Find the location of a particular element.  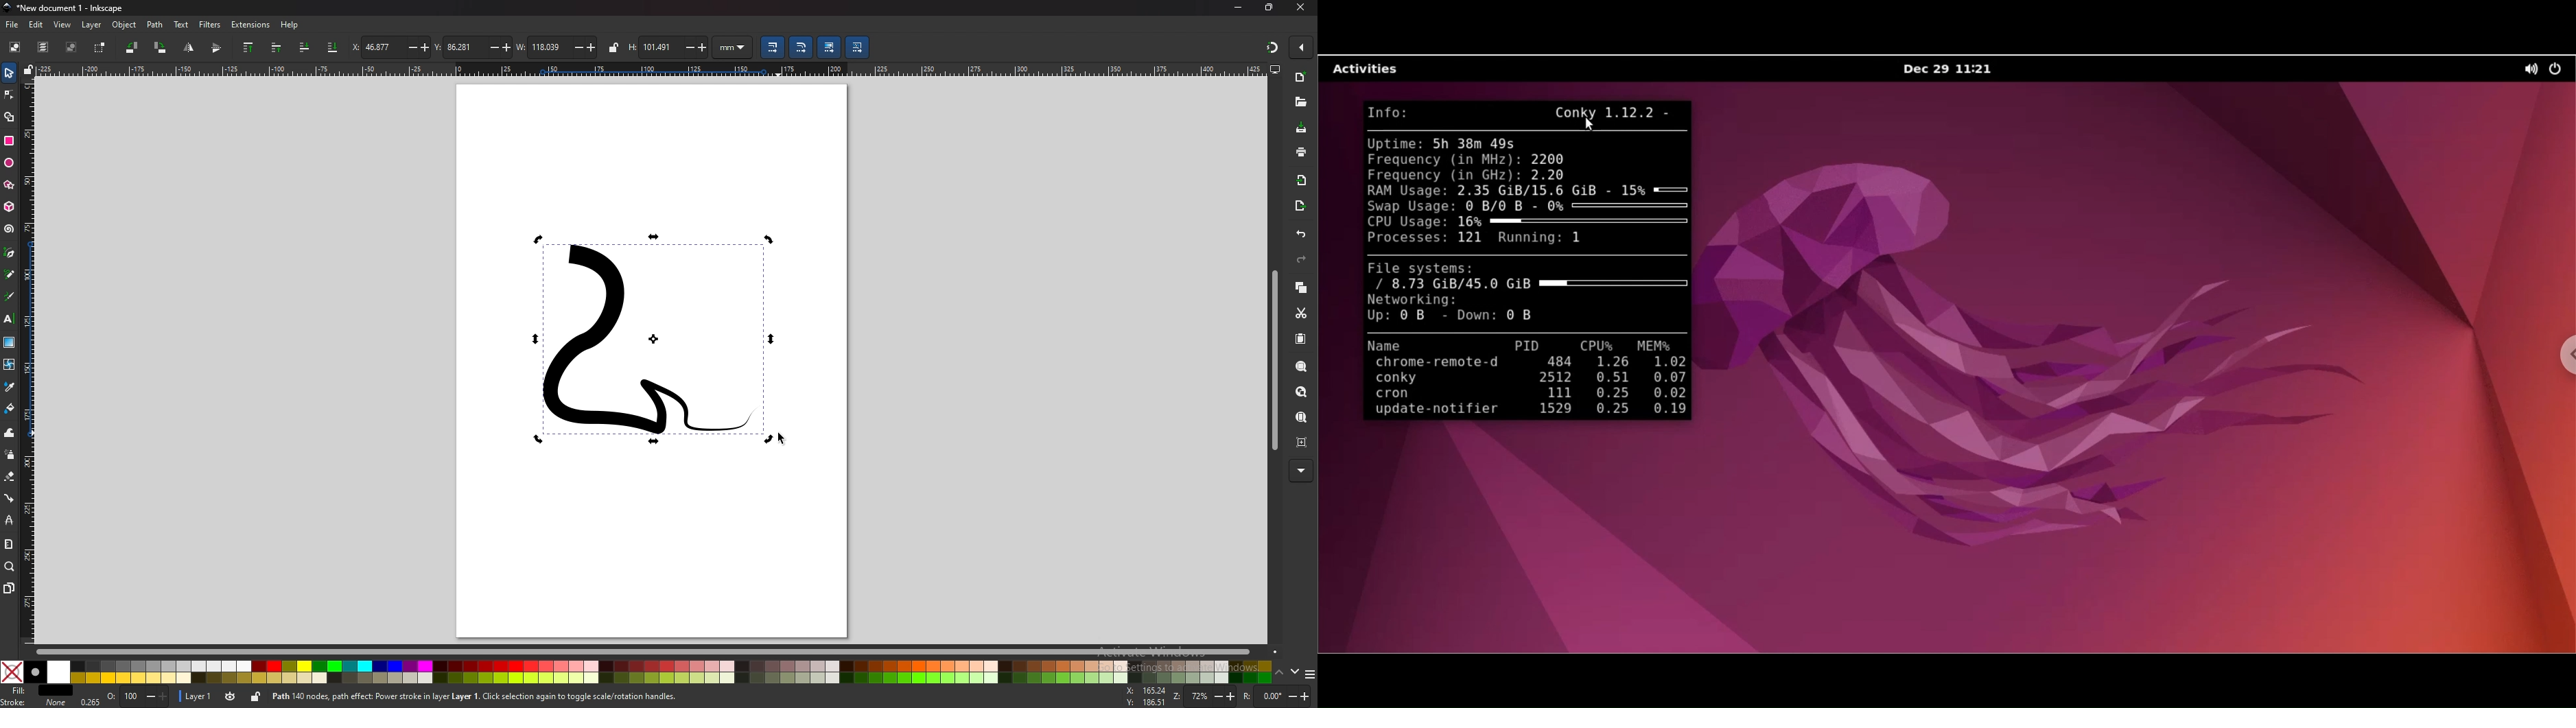

toggle selection box is located at coordinates (100, 48).